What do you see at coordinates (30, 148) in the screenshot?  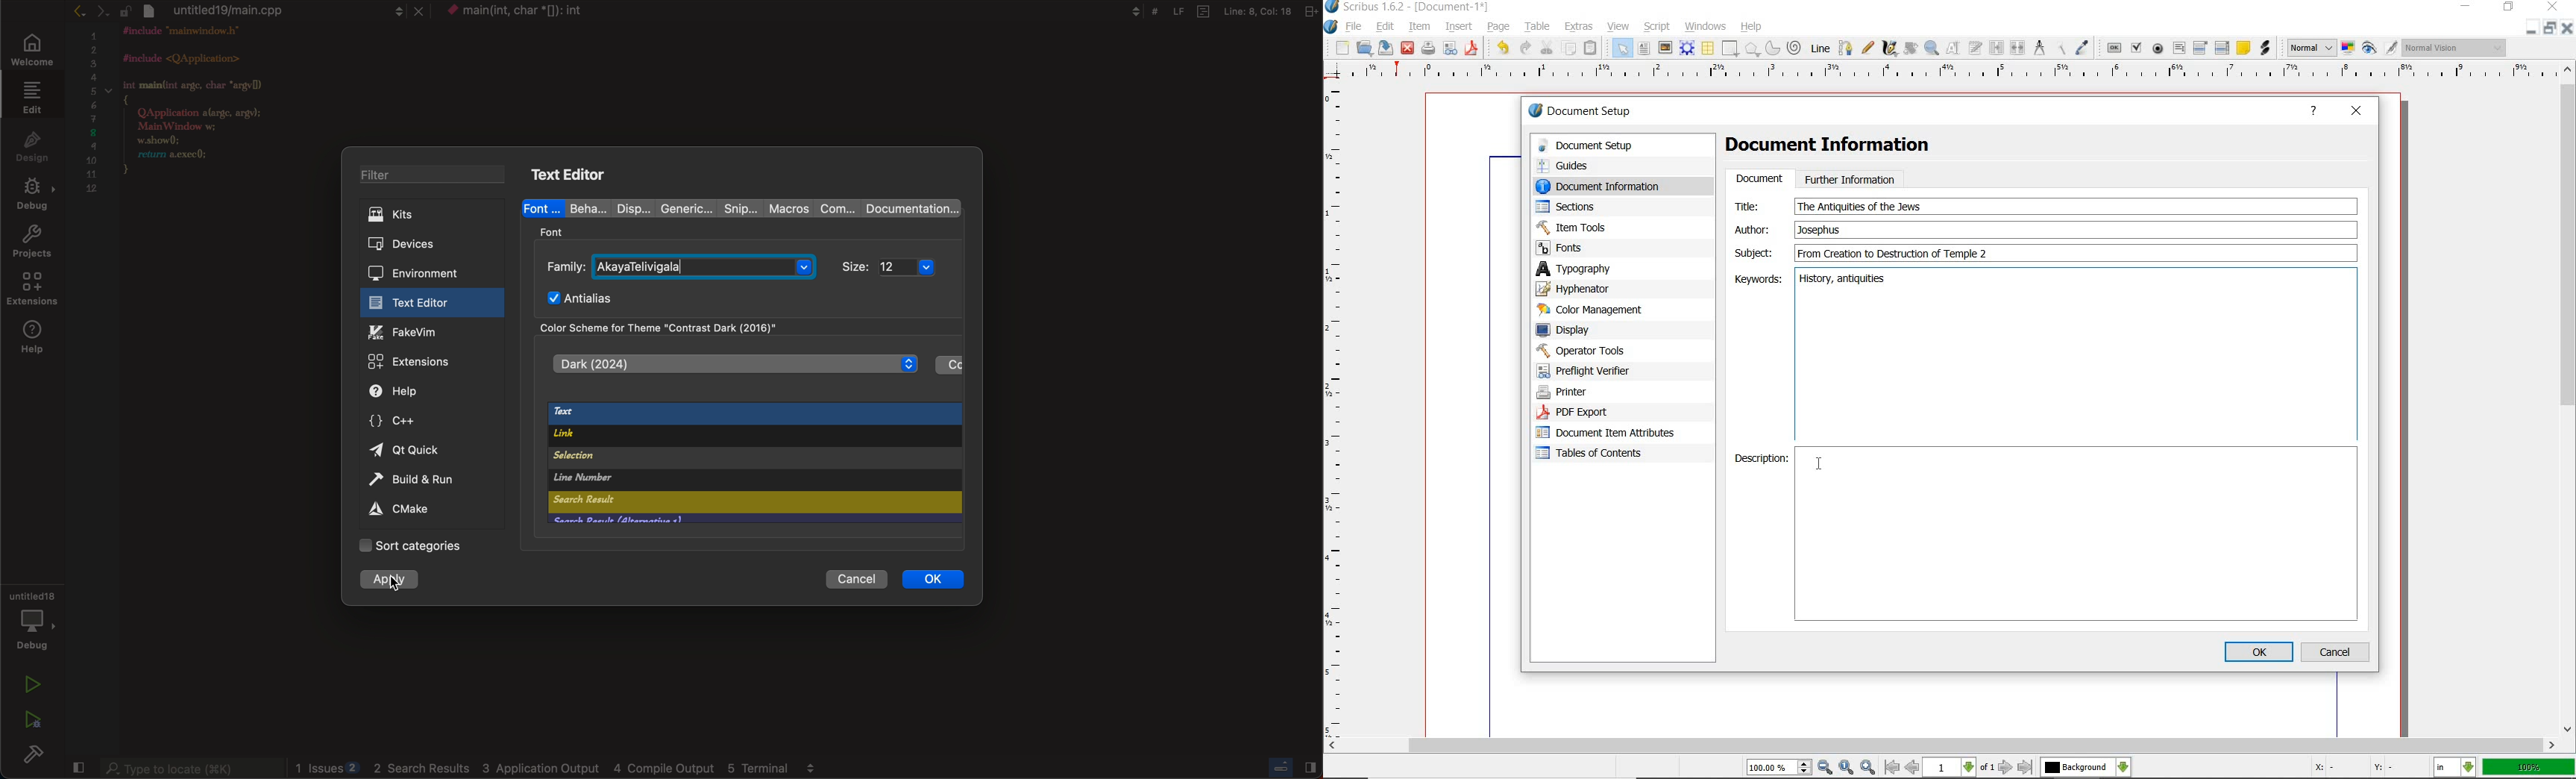 I see `design` at bounding box center [30, 148].